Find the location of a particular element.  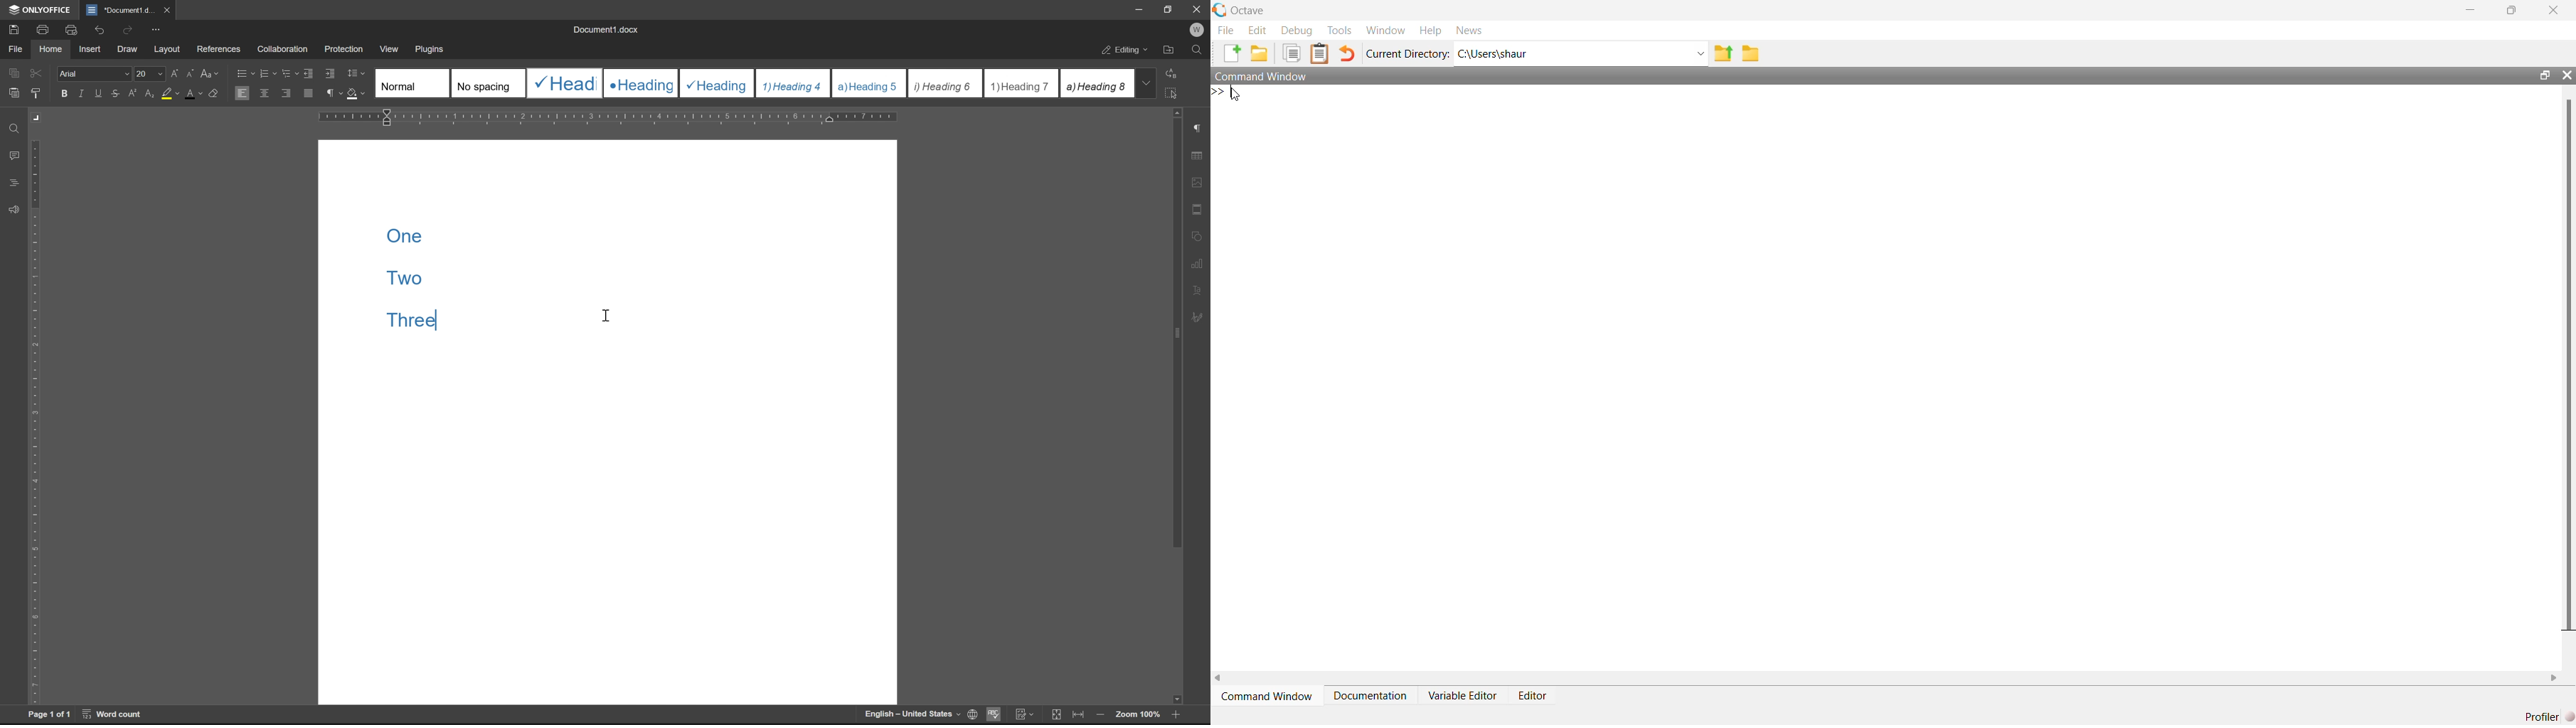

align left is located at coordinates (242, 92).